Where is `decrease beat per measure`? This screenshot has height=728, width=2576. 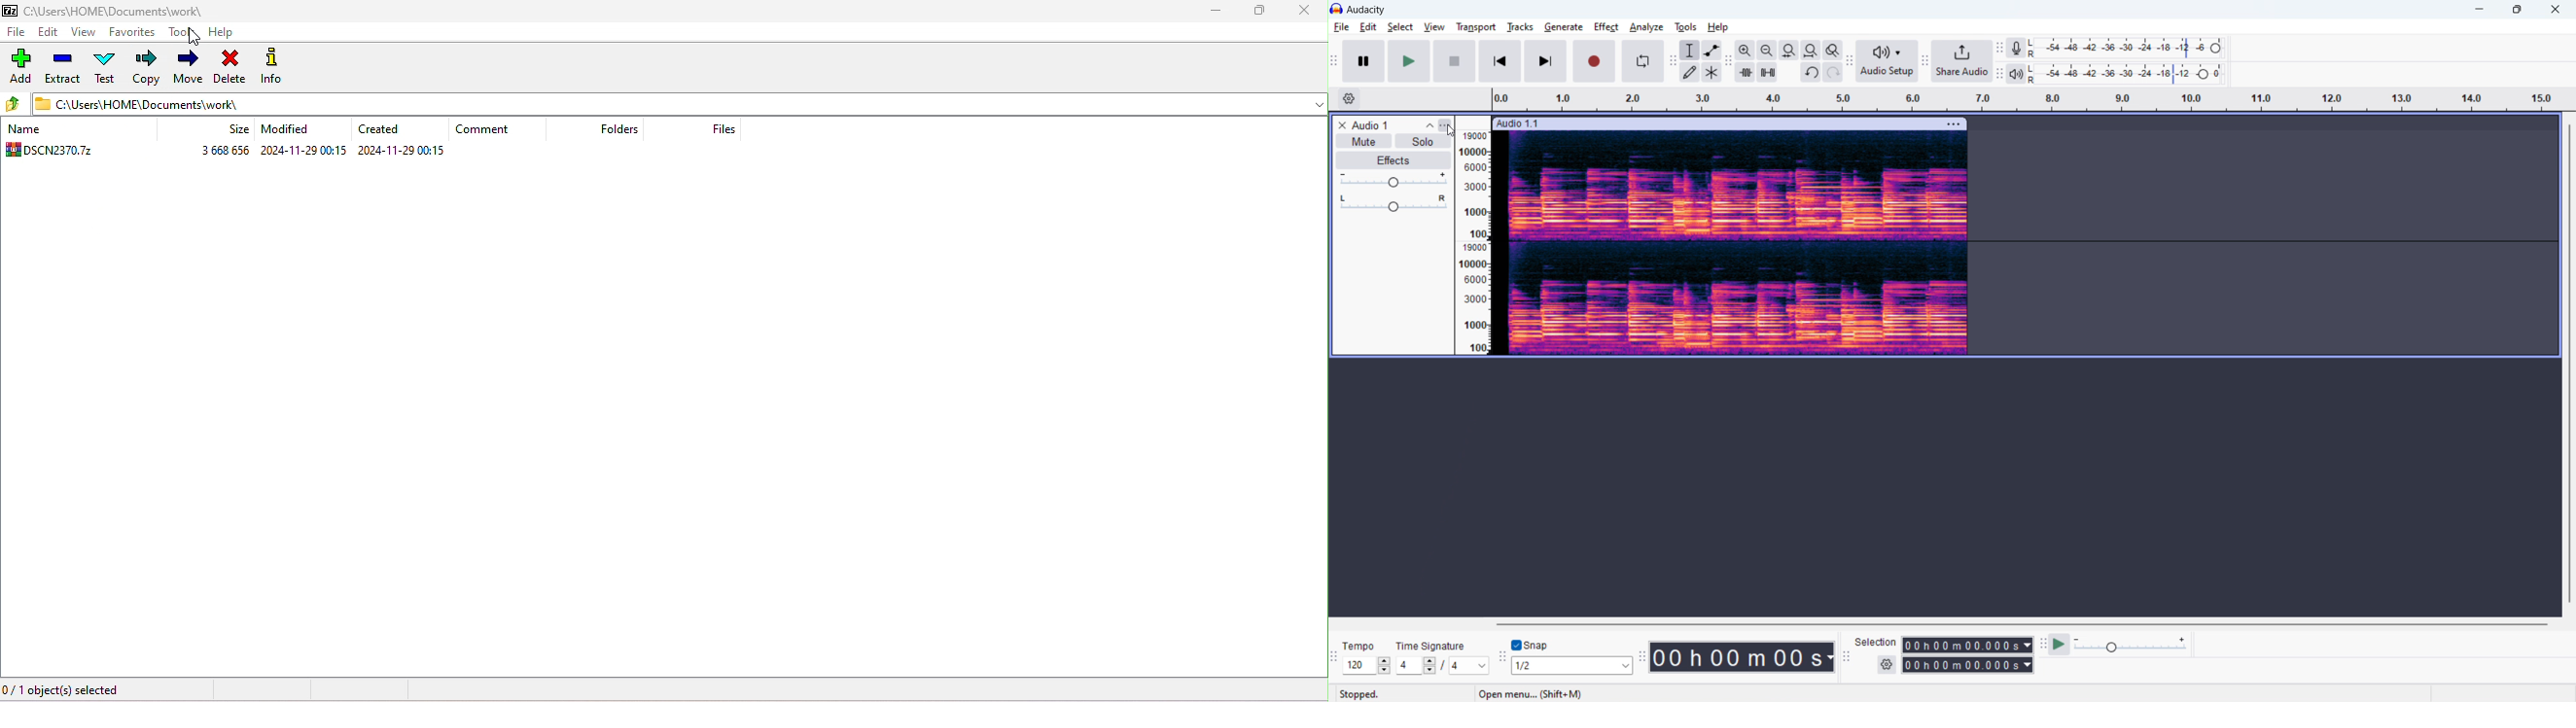
decrease beat per measure is located at coordinates (1430, 671).